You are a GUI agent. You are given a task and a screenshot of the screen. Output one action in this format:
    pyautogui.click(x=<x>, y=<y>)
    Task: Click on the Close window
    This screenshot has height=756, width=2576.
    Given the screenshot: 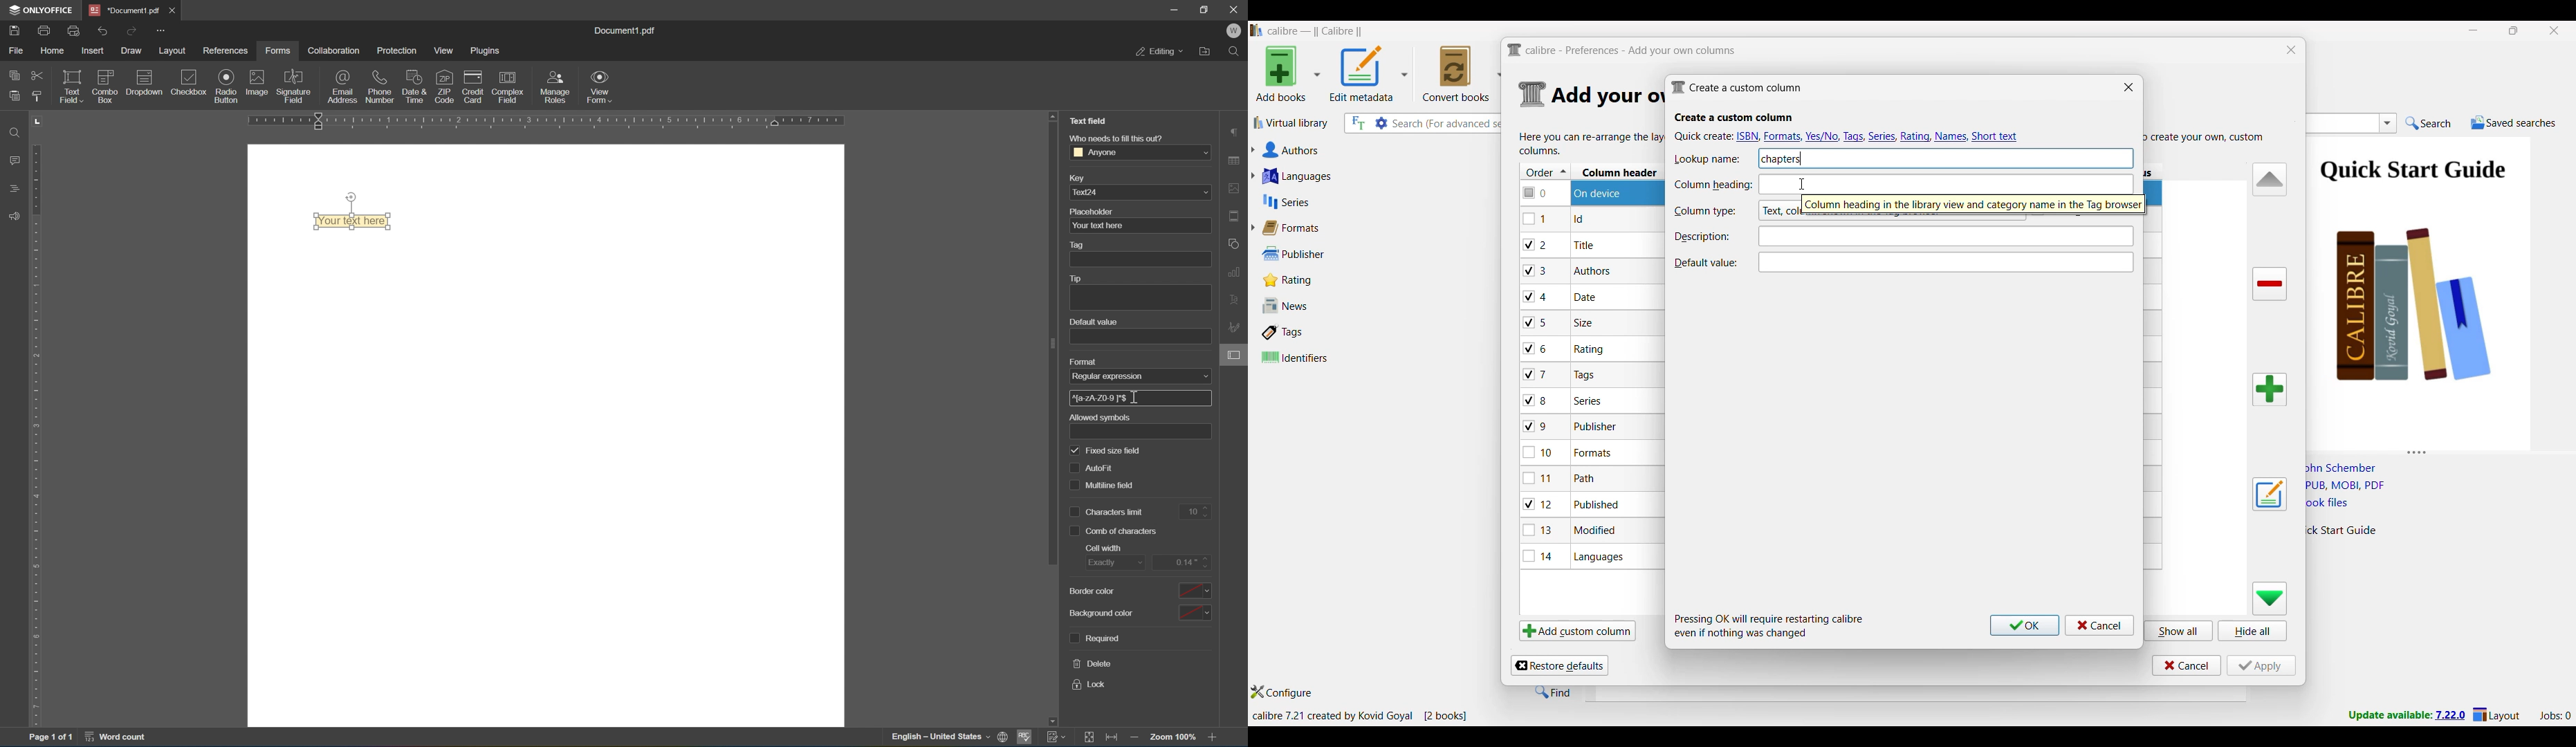 What is the action you would take?
    pyautogui.click(x=2292, y=50)
    